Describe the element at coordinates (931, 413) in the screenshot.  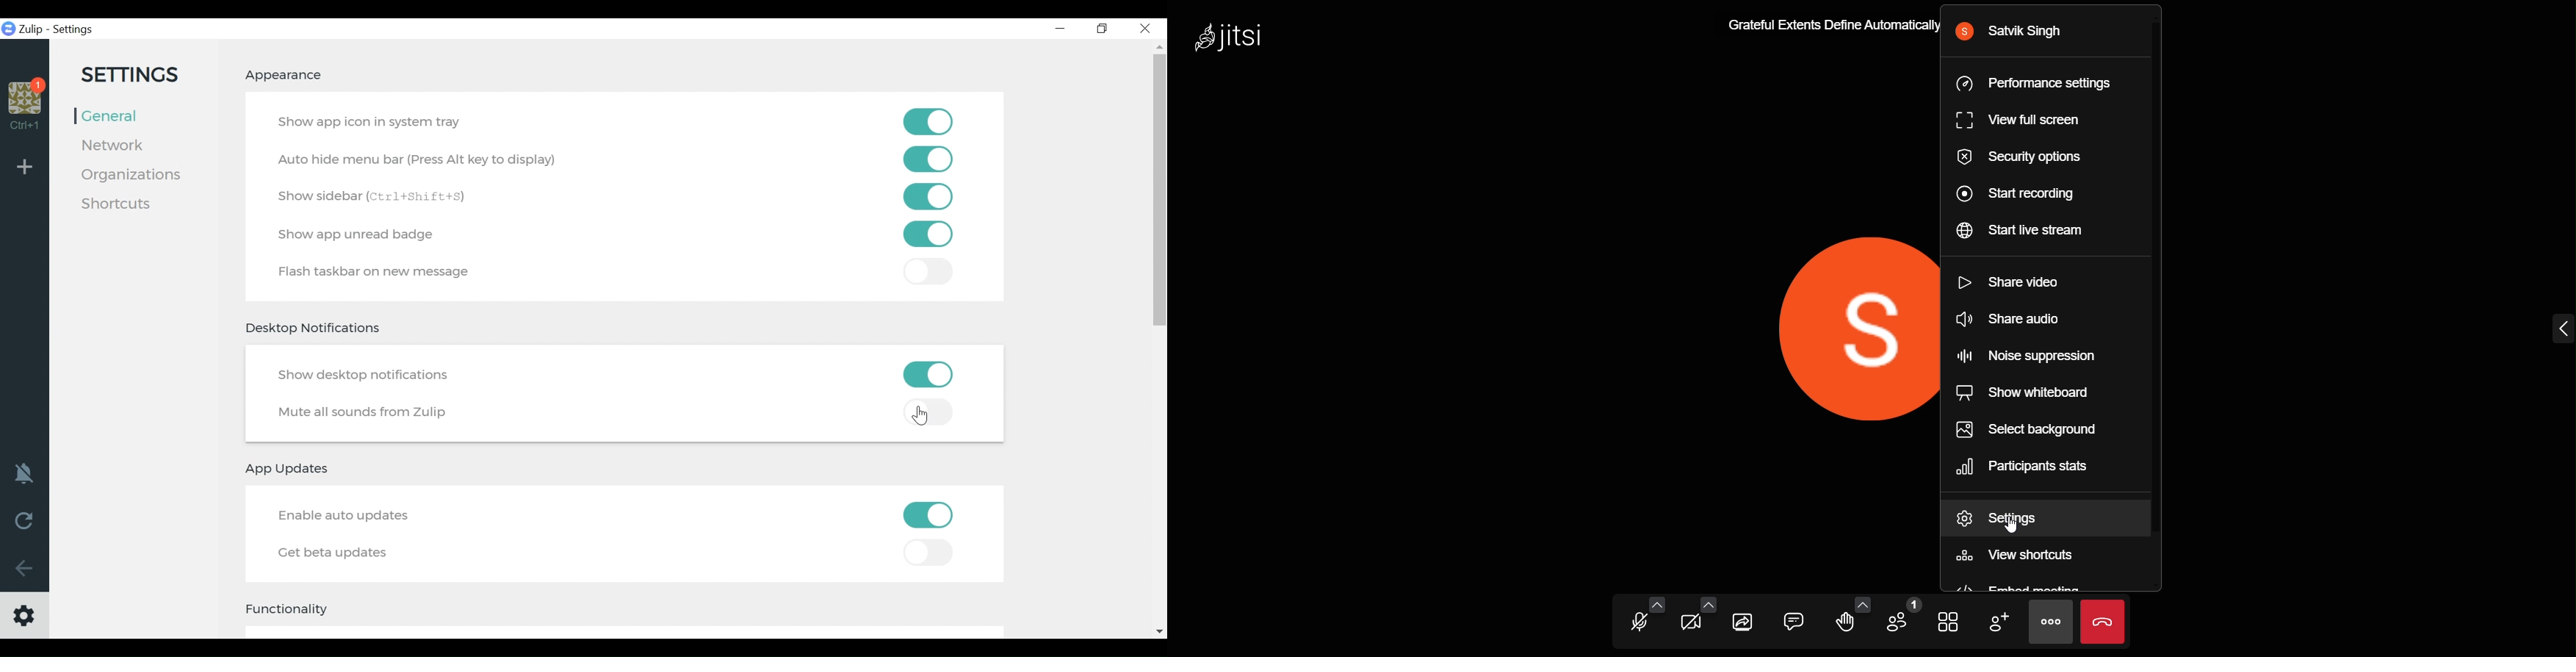
I see `Toggle off mute all sounds from zulip` at that location.